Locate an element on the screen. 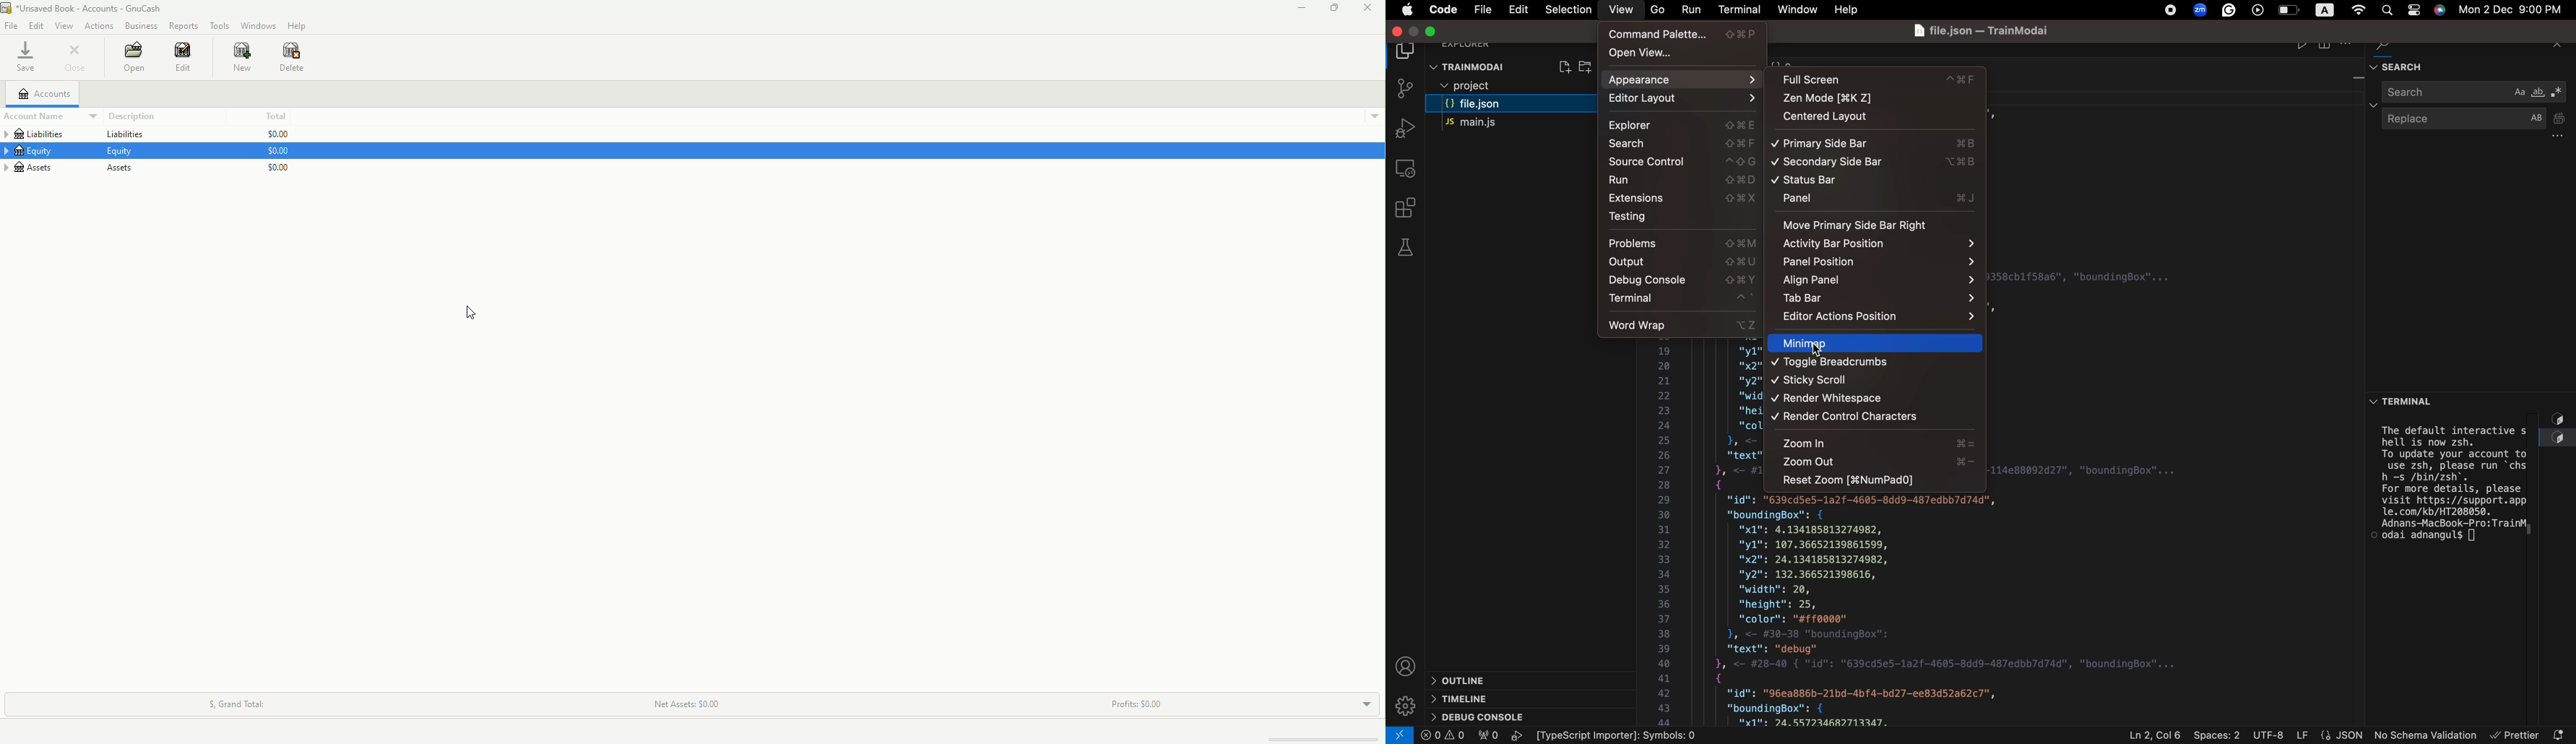  Business is located at coordinates (139, 24).